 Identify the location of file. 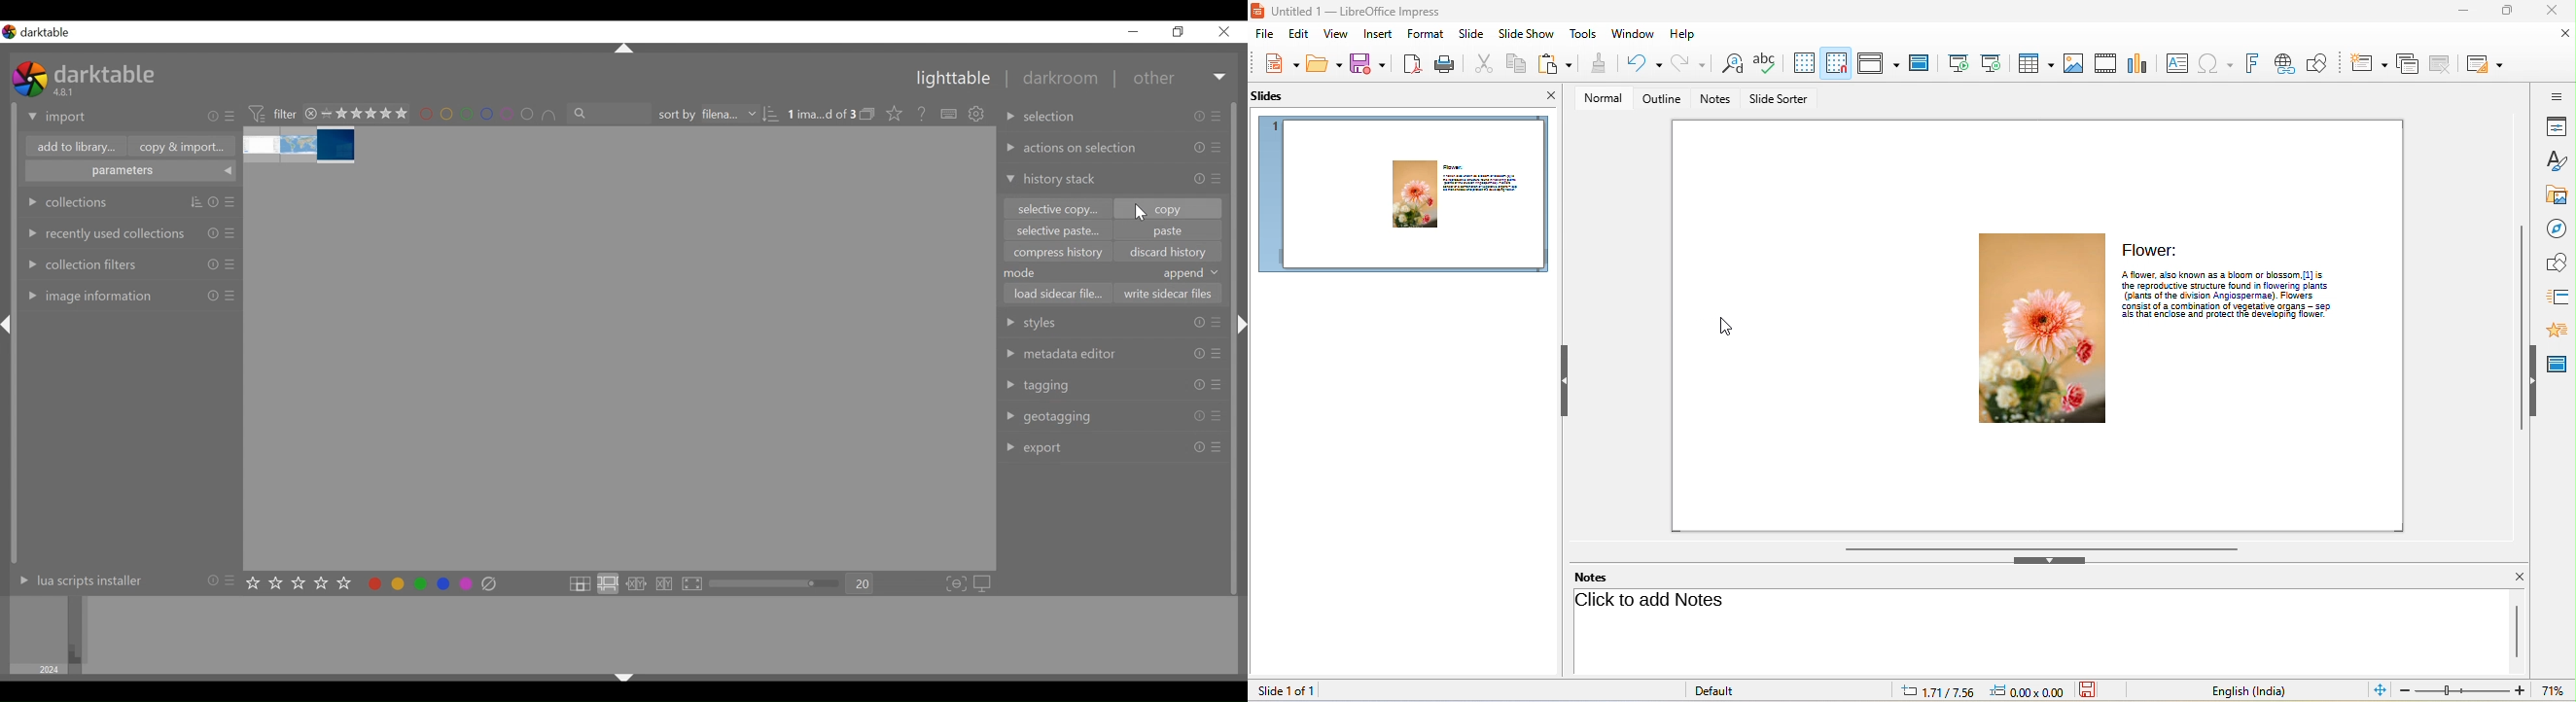
(1265, 34).